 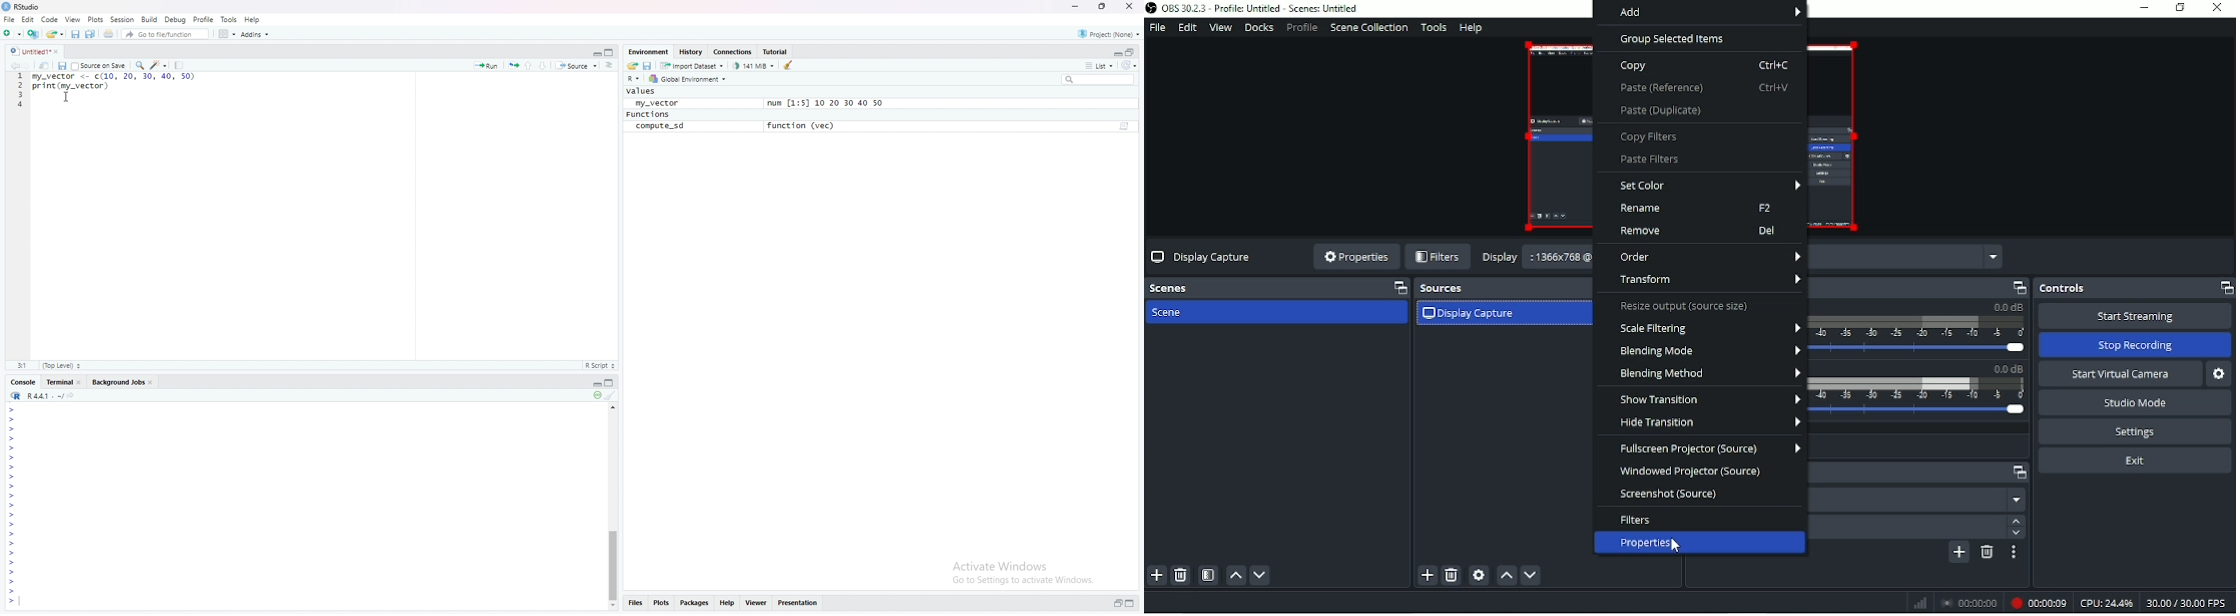 I want to click on Minimize, so click(x=1078, y=7).